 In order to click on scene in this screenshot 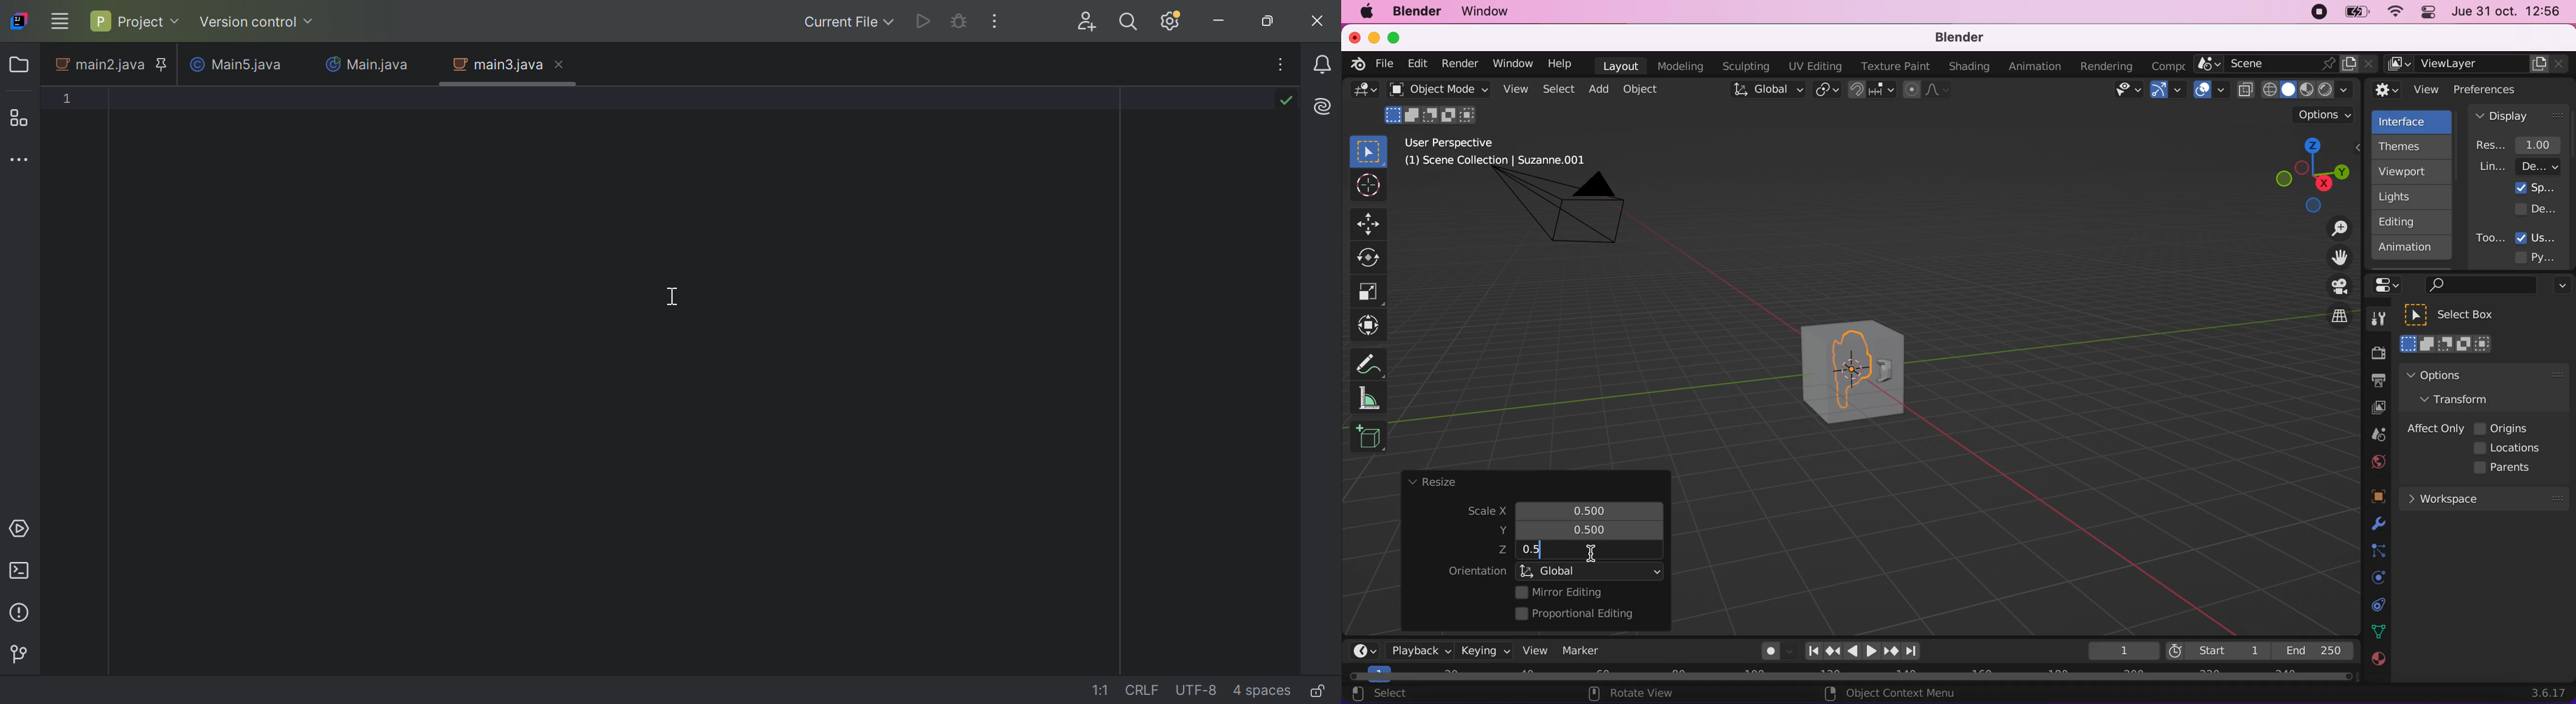, I will do `click(2286, 64)`.